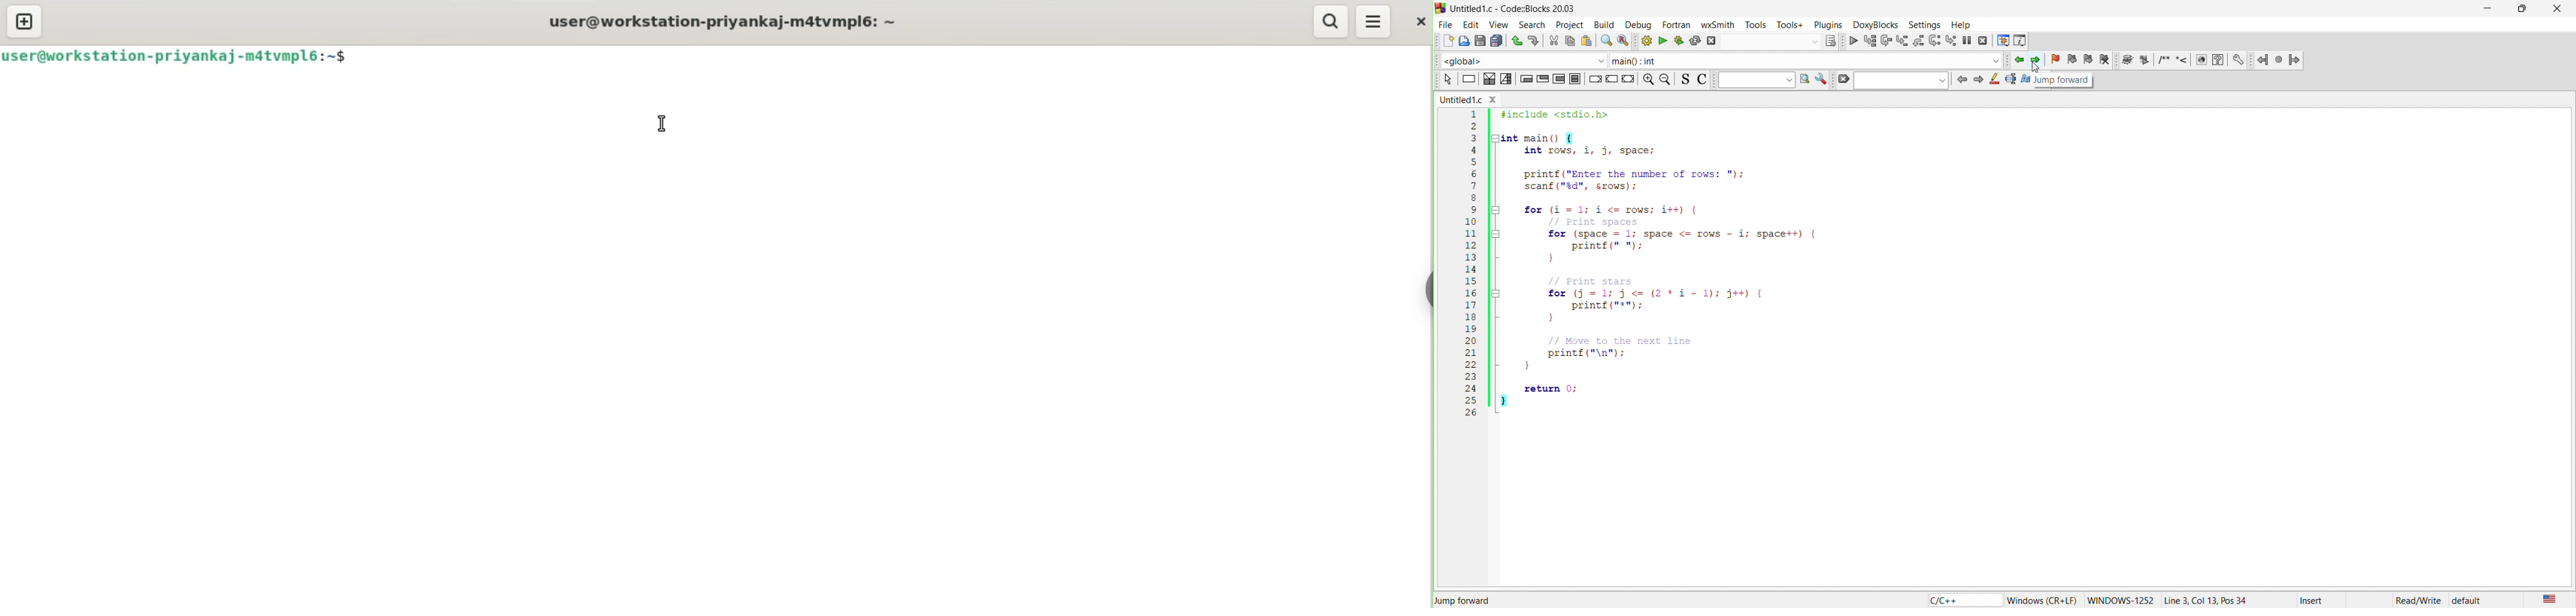 The width and height of the screenshot is (2576, 616). Describe the element at coordinates (1923, 23) in the screenshot. I see `settings` at that location.